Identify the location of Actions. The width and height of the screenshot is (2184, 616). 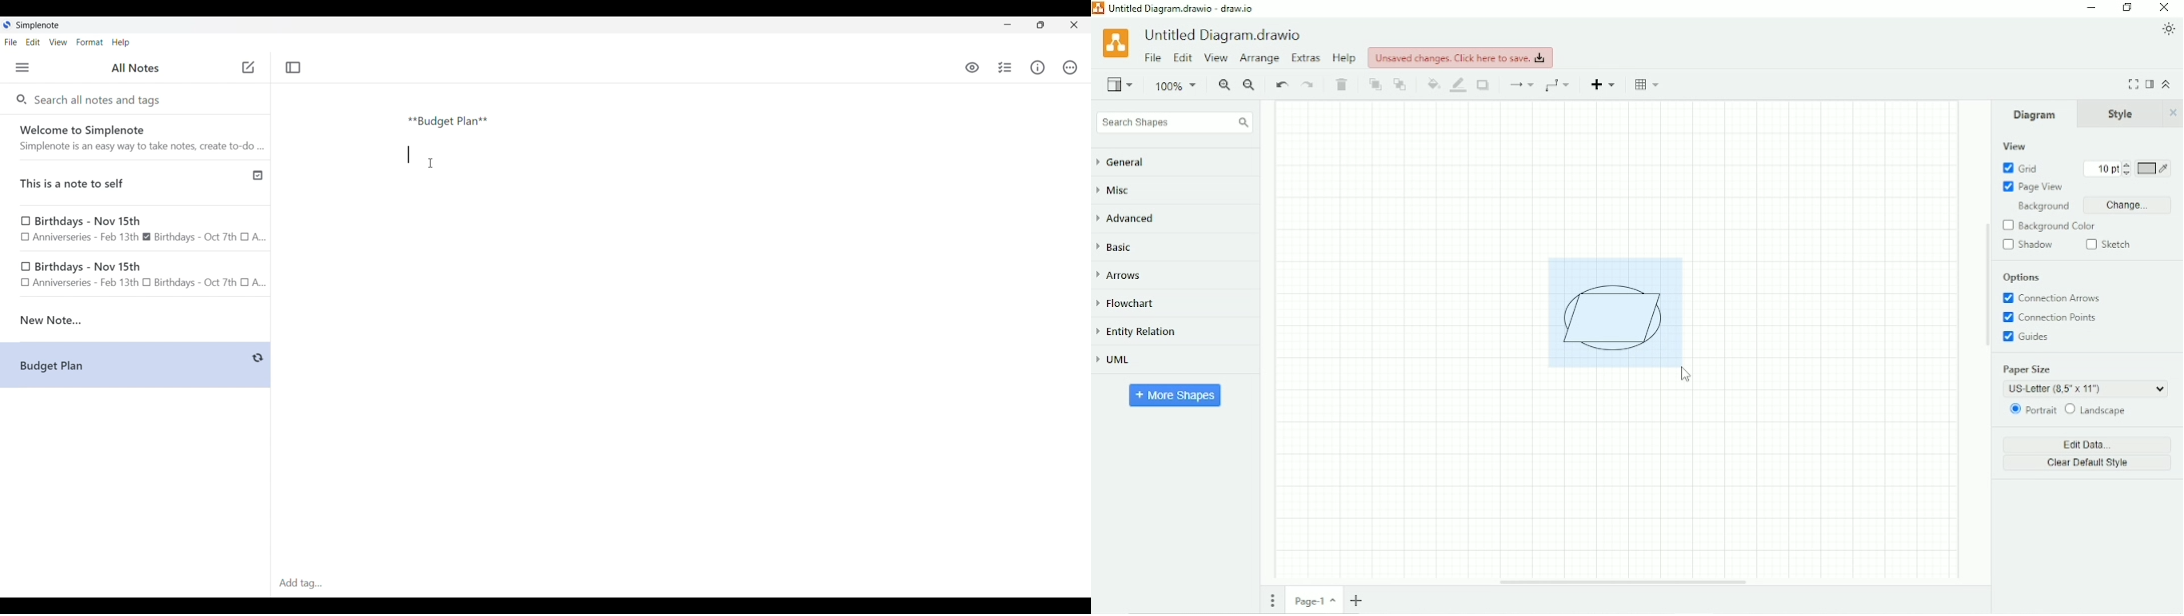
(1070, 68).